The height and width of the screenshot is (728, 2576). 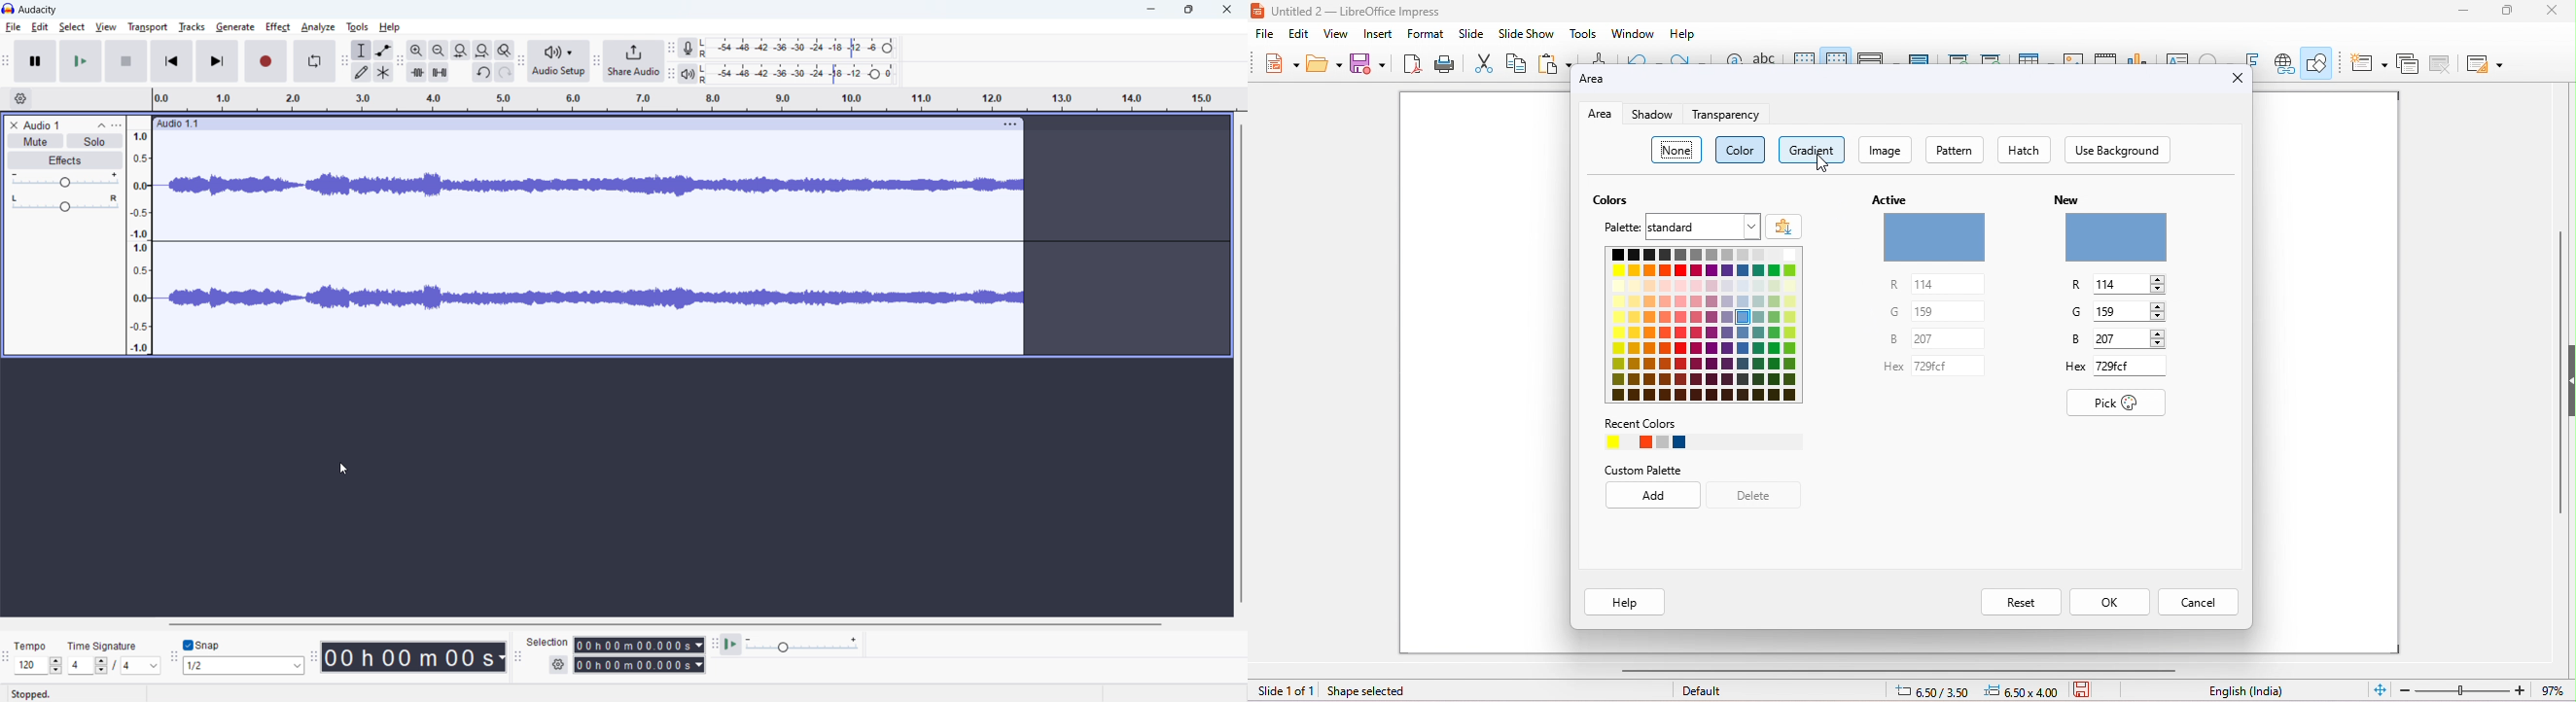 What do you see at coordinates (2285, 63) in the screenshot?
I see `insert hyperlink` at bounding box center [2285, 63].